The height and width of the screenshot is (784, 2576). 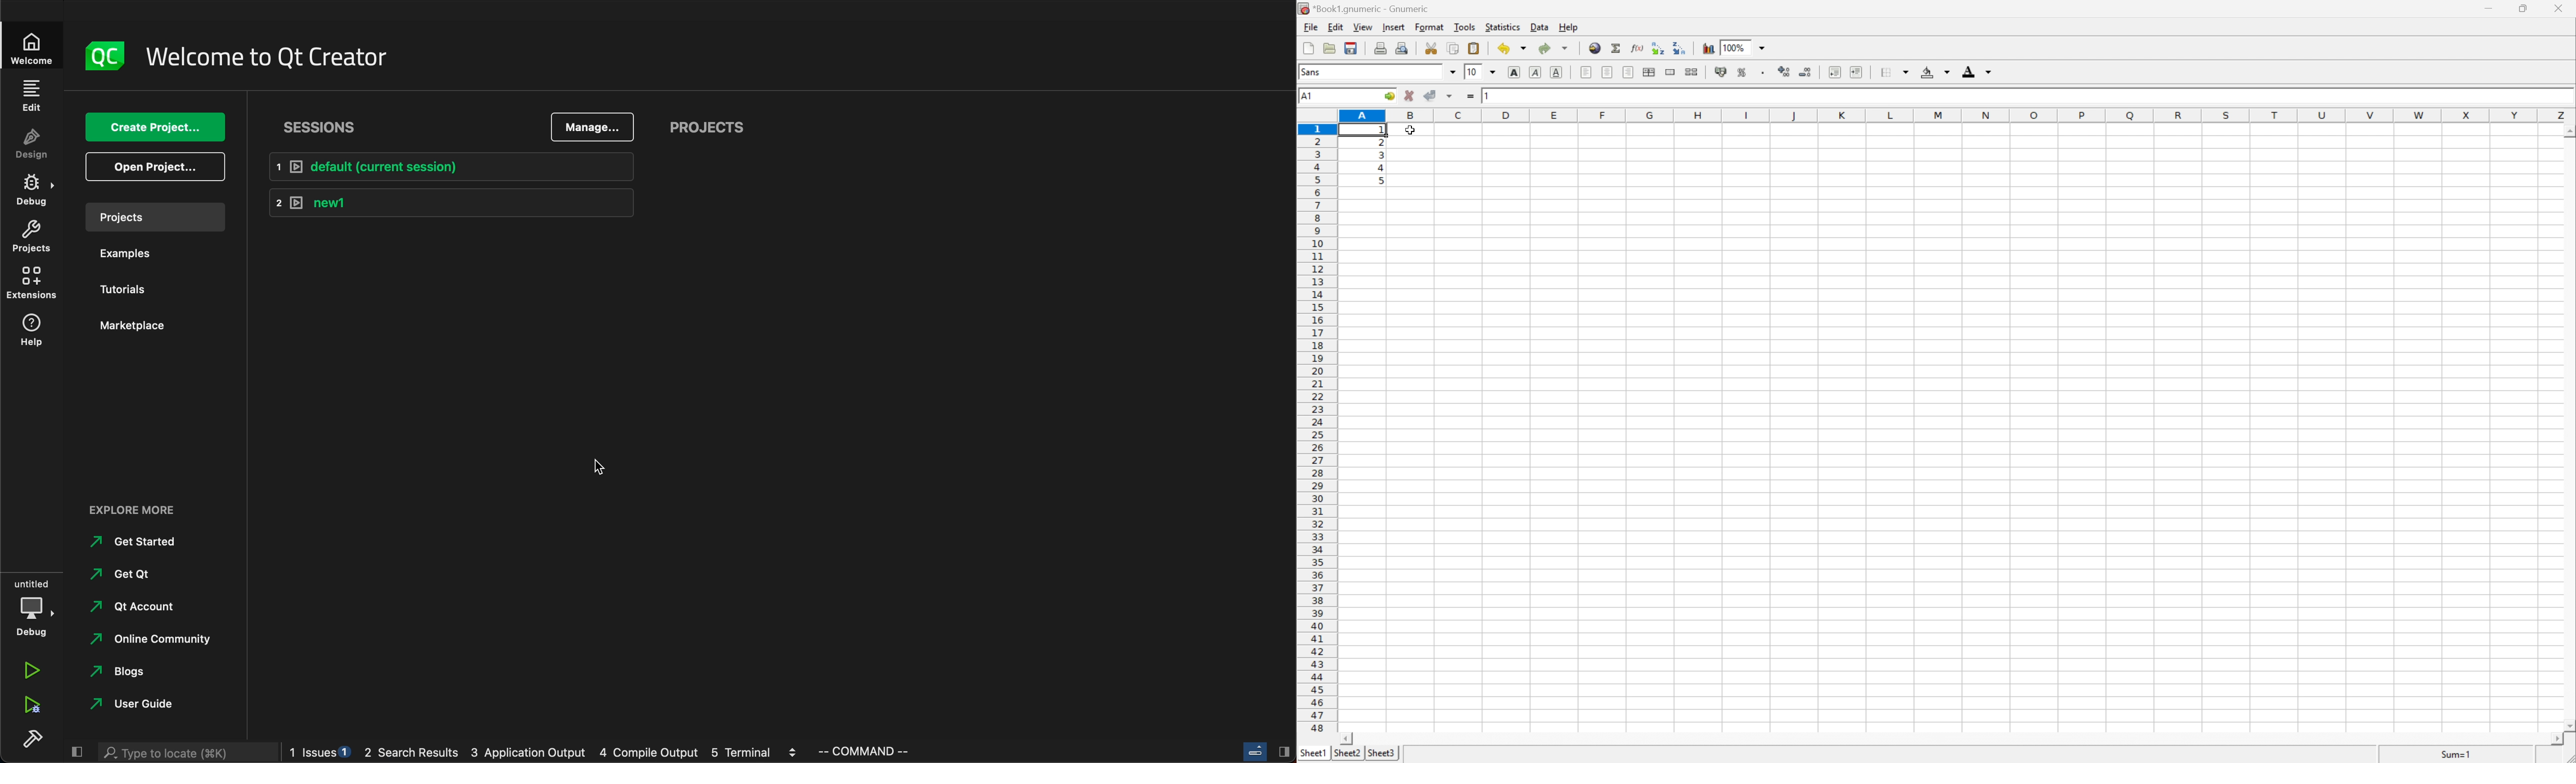 I want to click on community, so click(x=157, y=642).